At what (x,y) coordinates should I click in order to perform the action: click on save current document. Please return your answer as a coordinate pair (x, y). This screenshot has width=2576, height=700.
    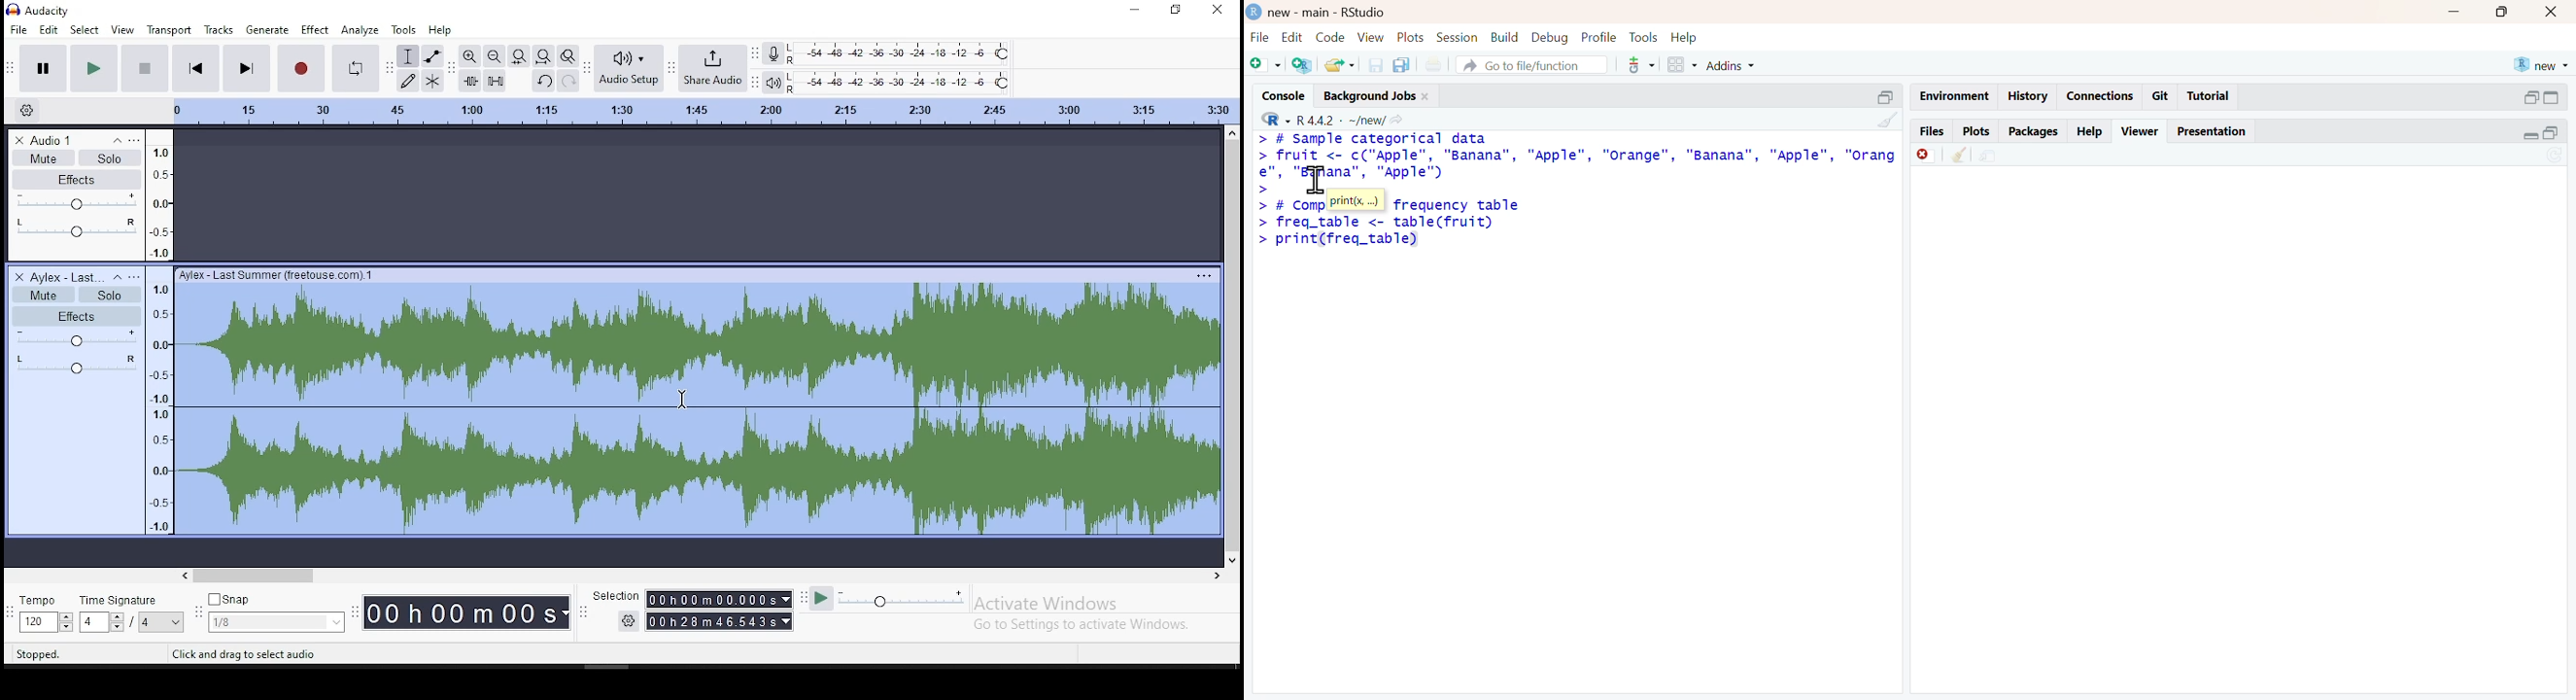
    Looking at the image, I should click on (1378, 66).